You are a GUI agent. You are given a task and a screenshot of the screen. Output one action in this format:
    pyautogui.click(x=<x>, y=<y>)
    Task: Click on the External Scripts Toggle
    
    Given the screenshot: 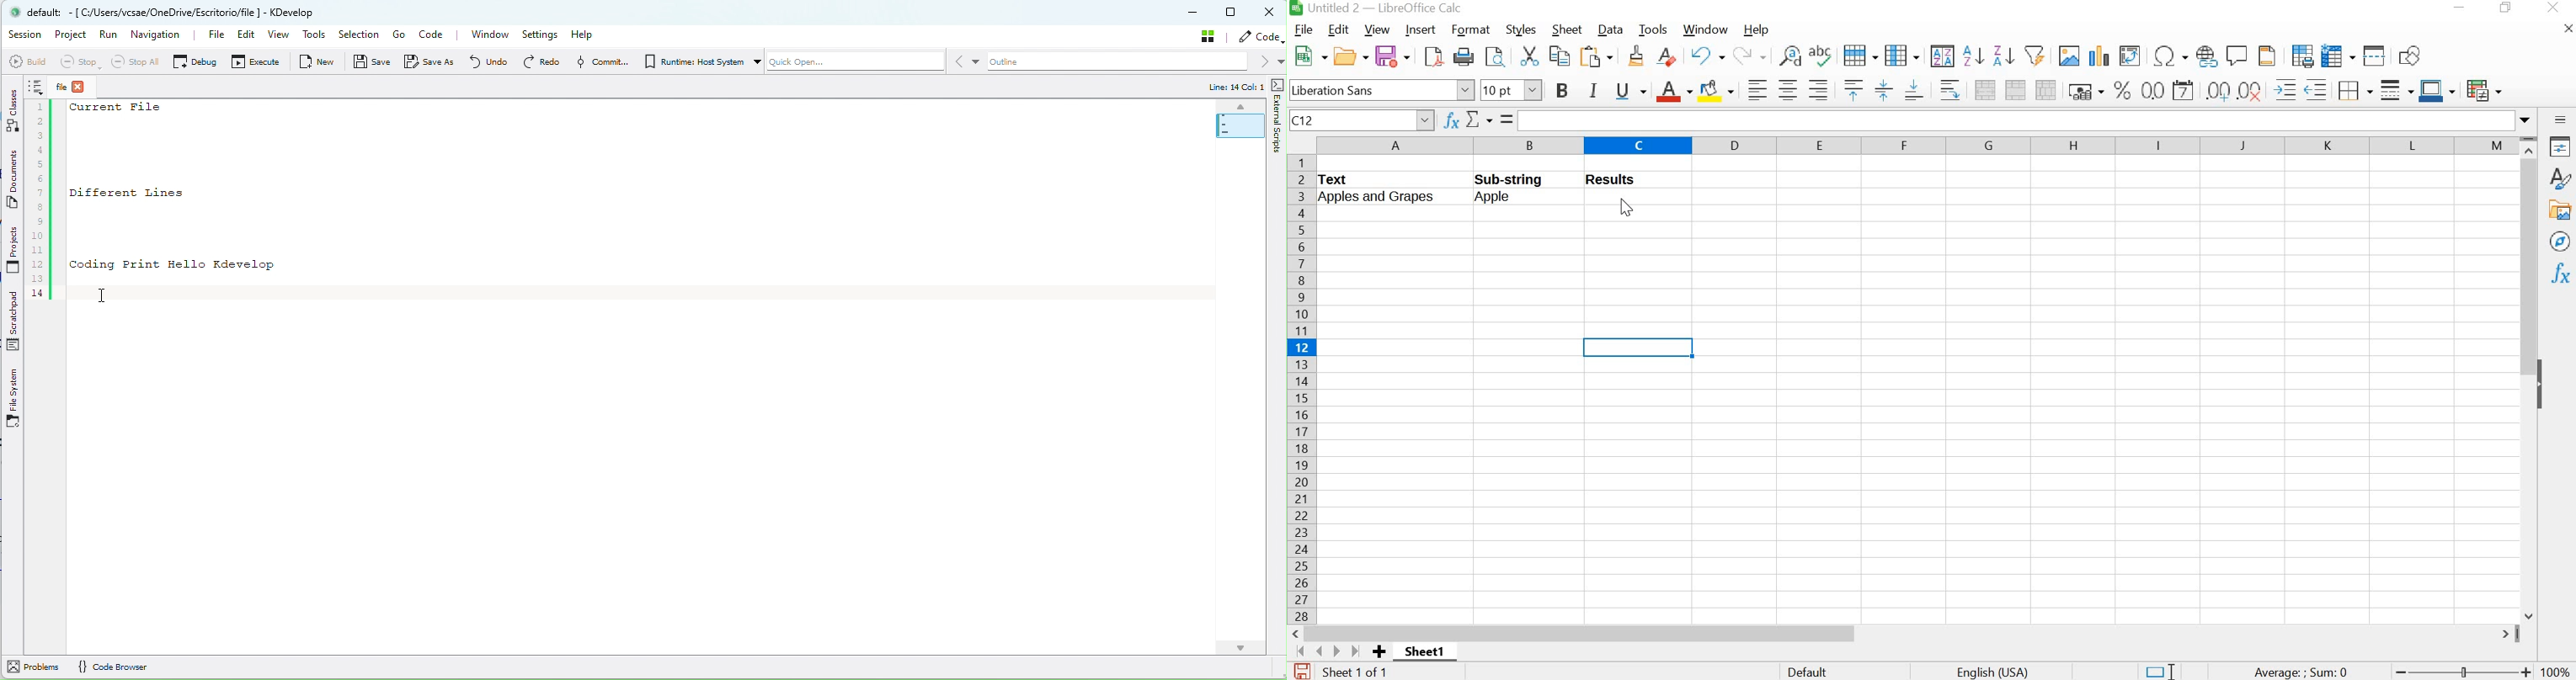 What is the action you would take?
    pyautogui.click(x=1278, y=84)
    